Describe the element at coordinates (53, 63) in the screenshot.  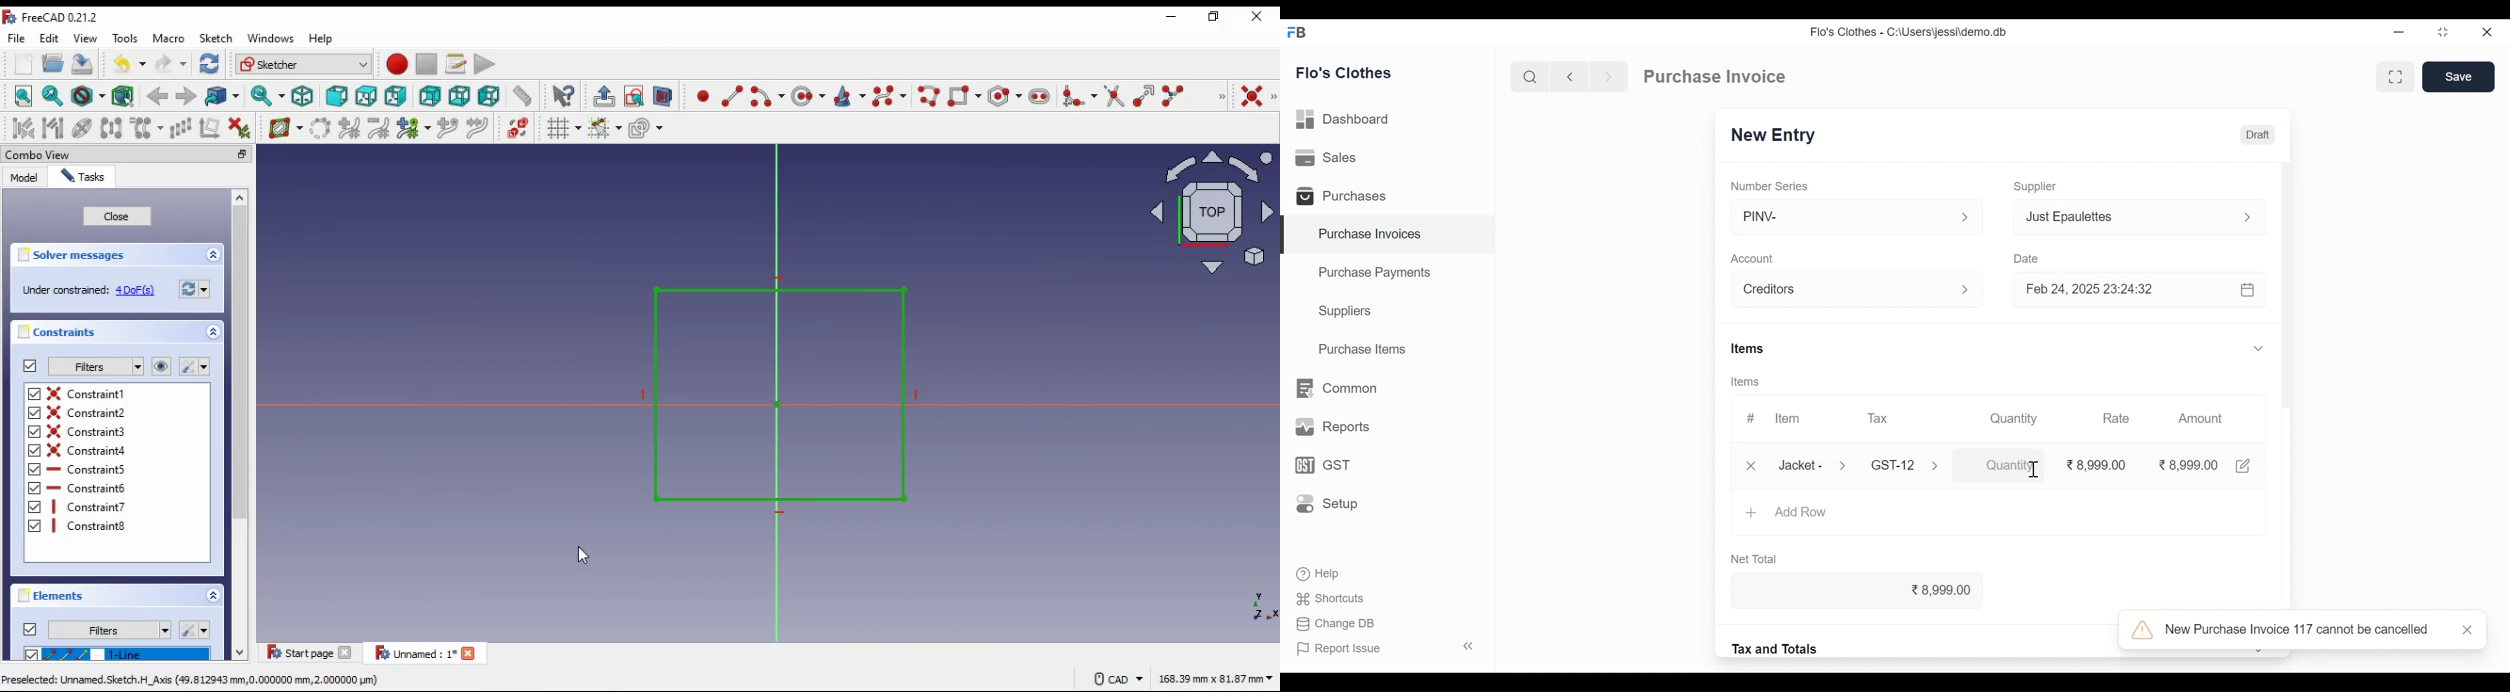
I see `open` at that location.